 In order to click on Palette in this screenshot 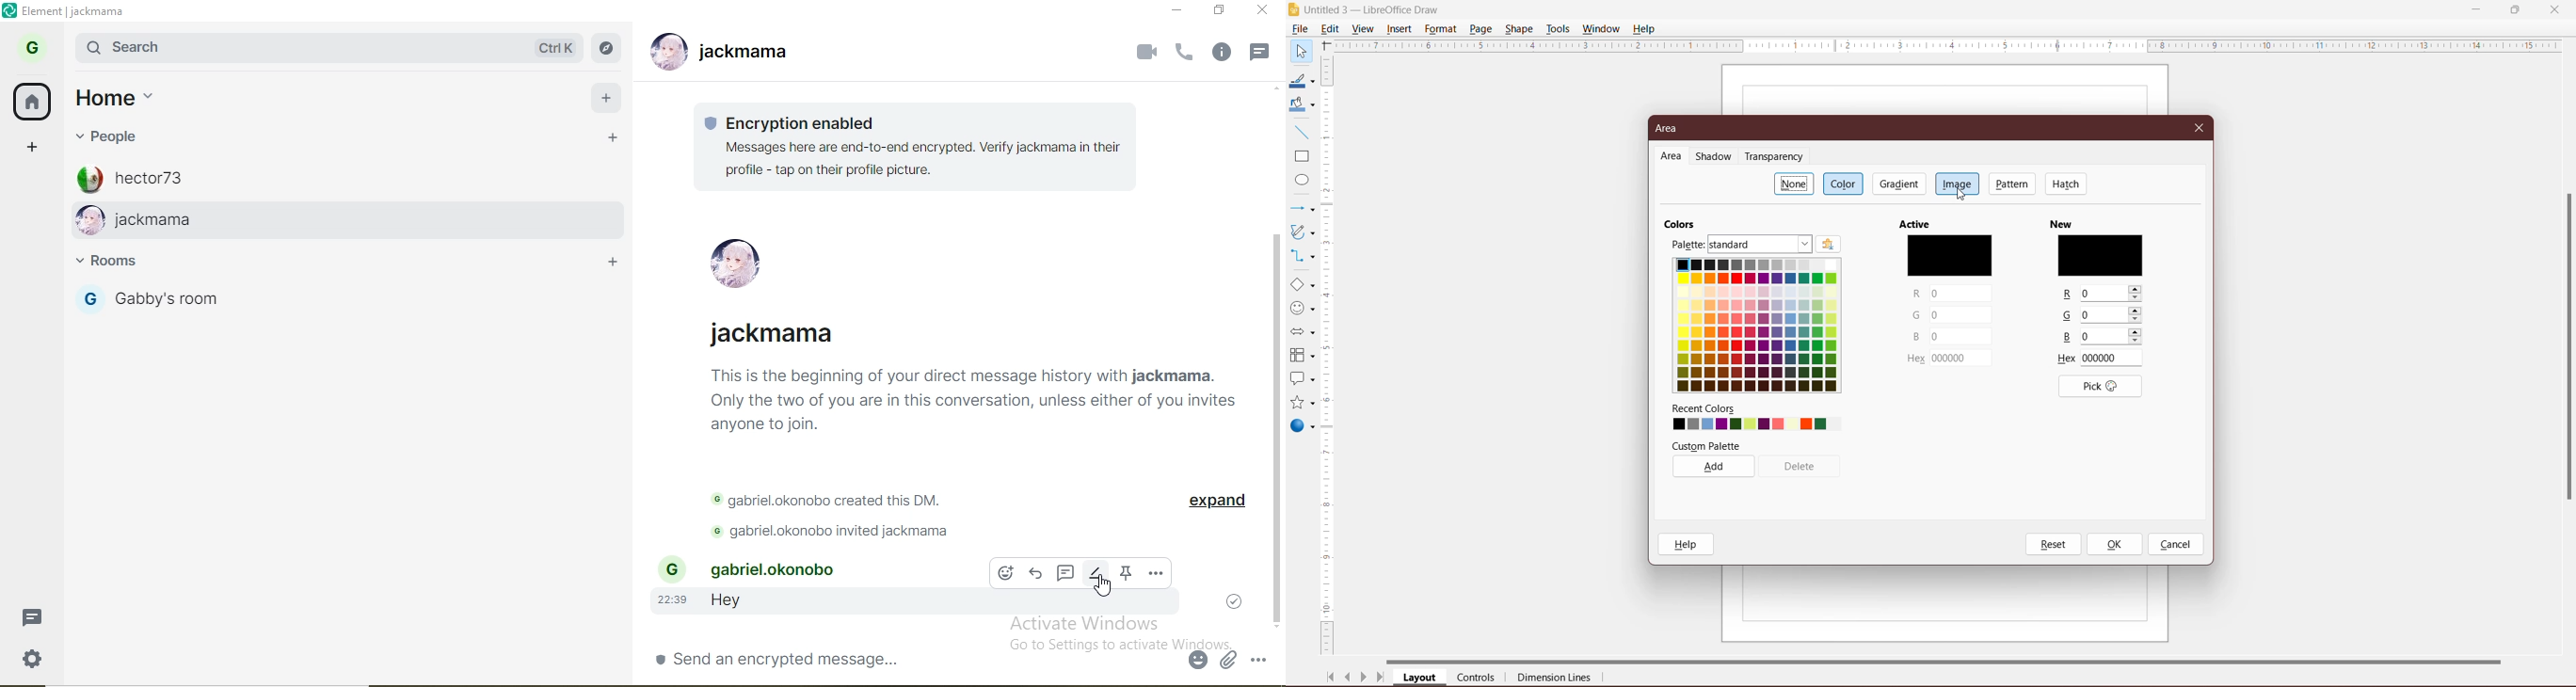, I will do `click(1687, 245)`.